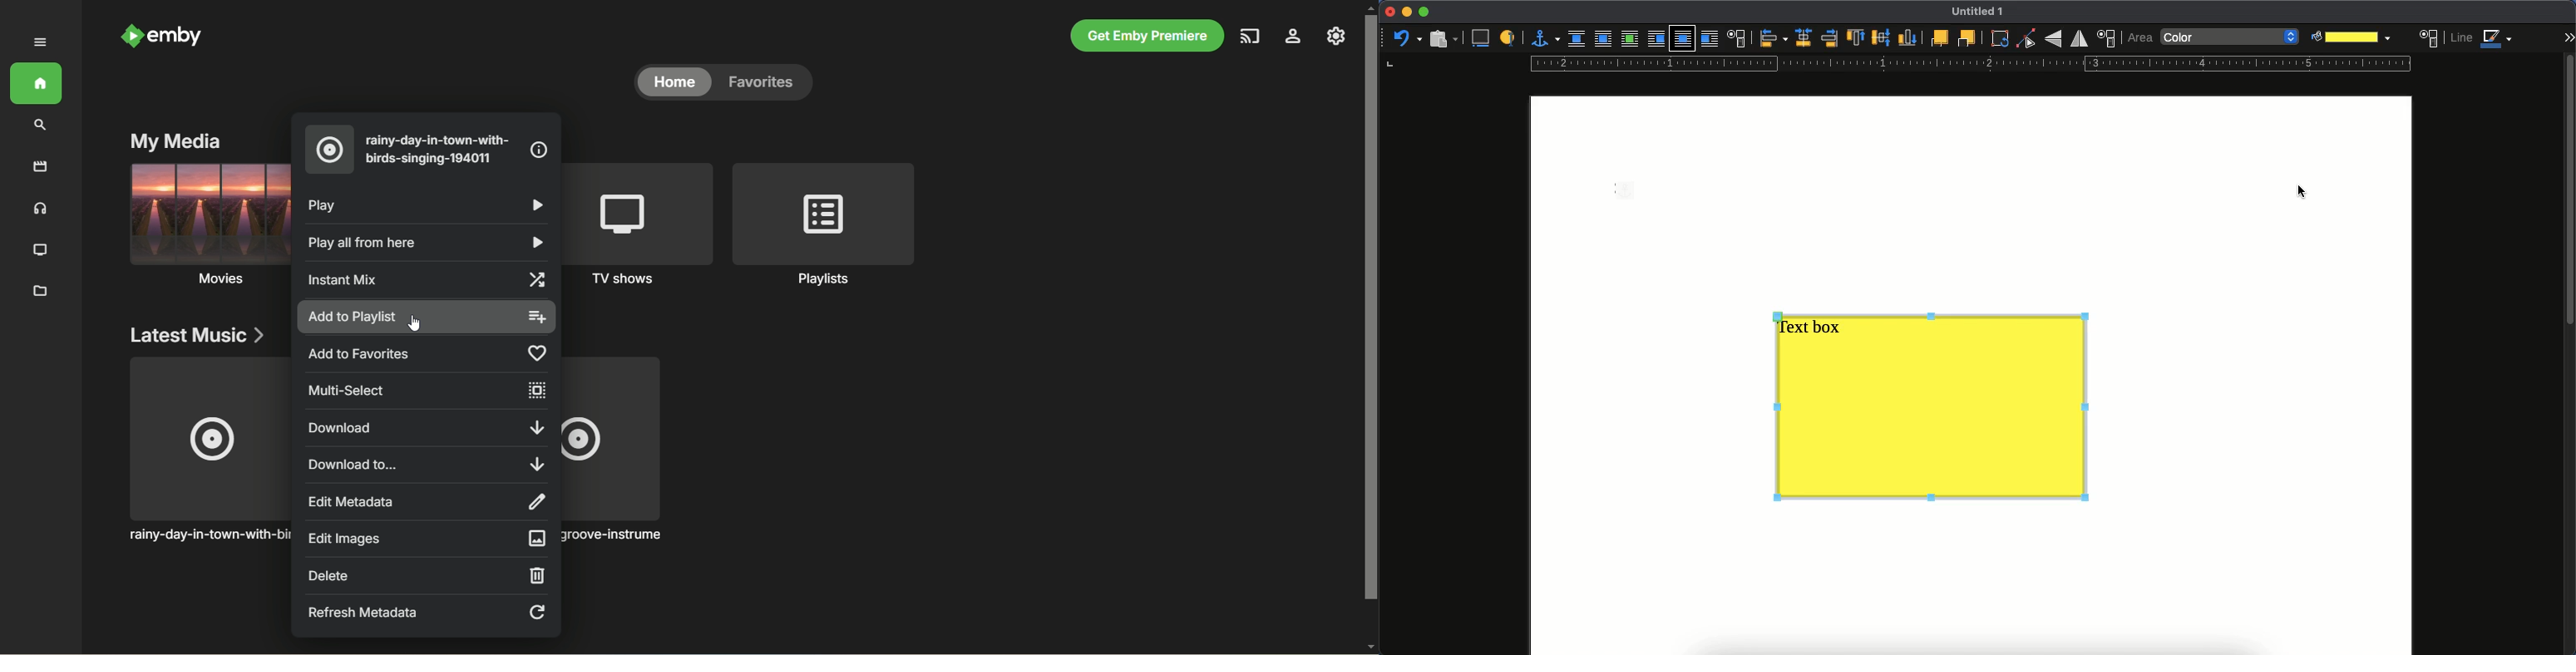  I want to click on rotate horizontally , so click(2080, 38).